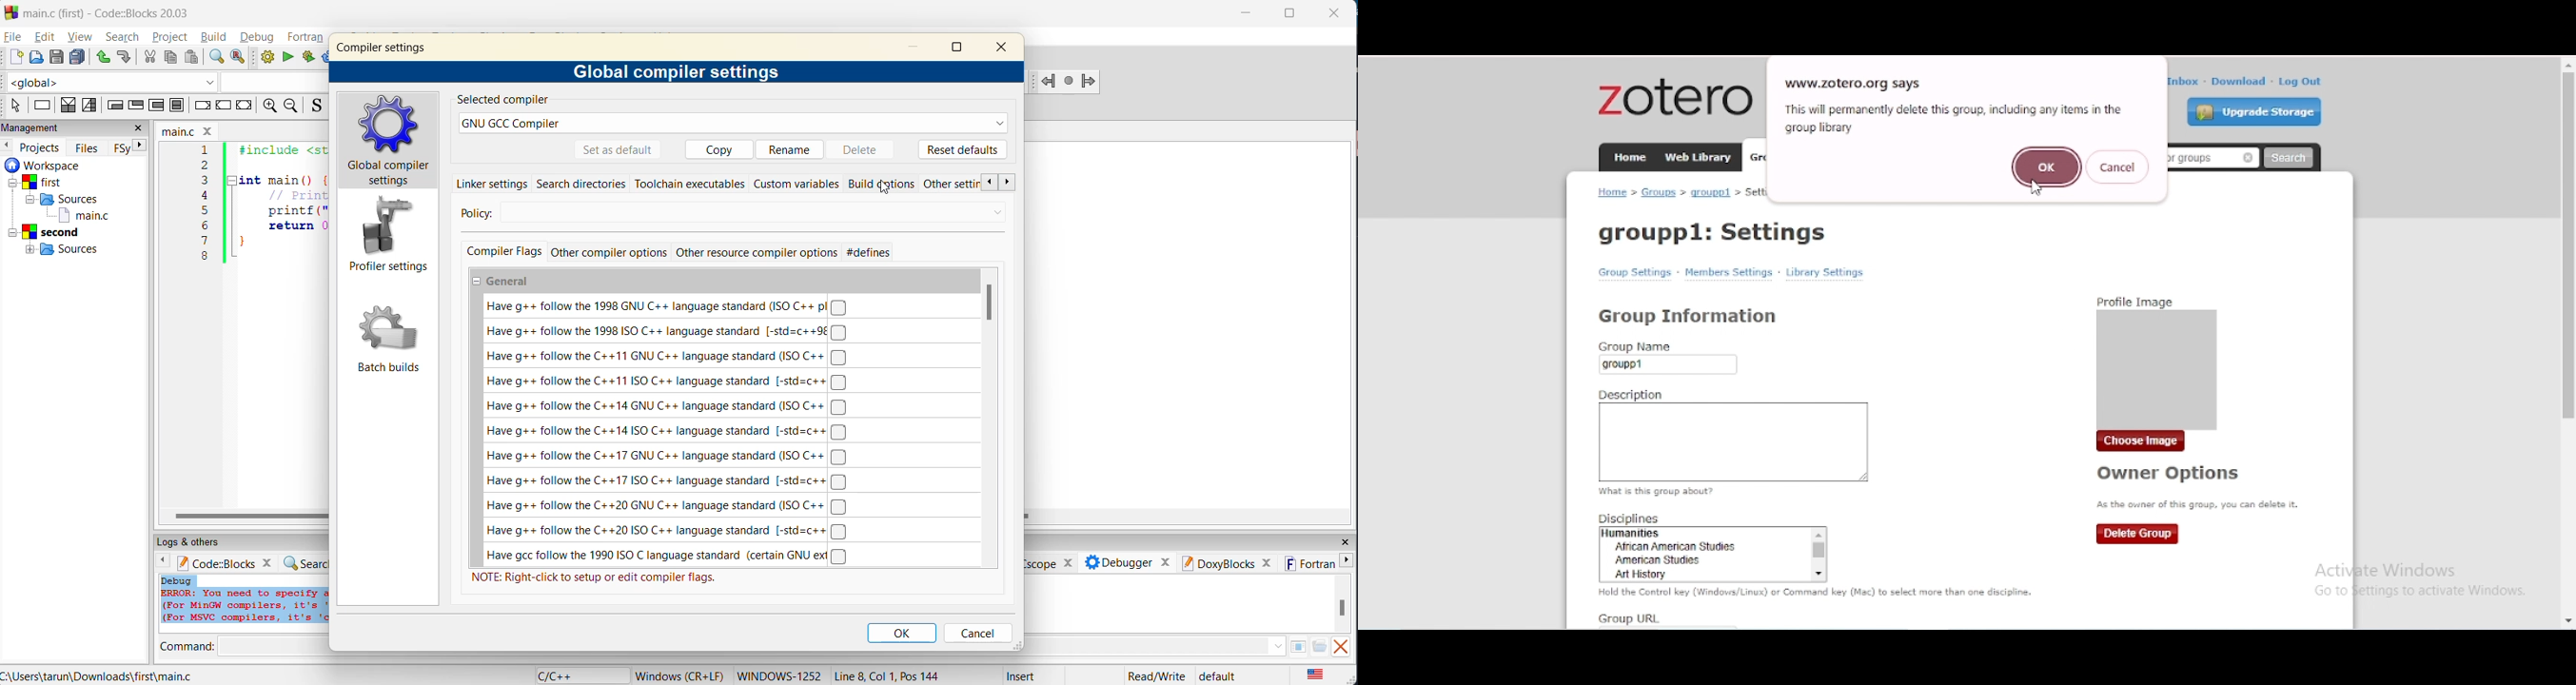 Image resolution: width=2576 pixels, height=700 pixels. I want to click on next, so click(1006, 183).